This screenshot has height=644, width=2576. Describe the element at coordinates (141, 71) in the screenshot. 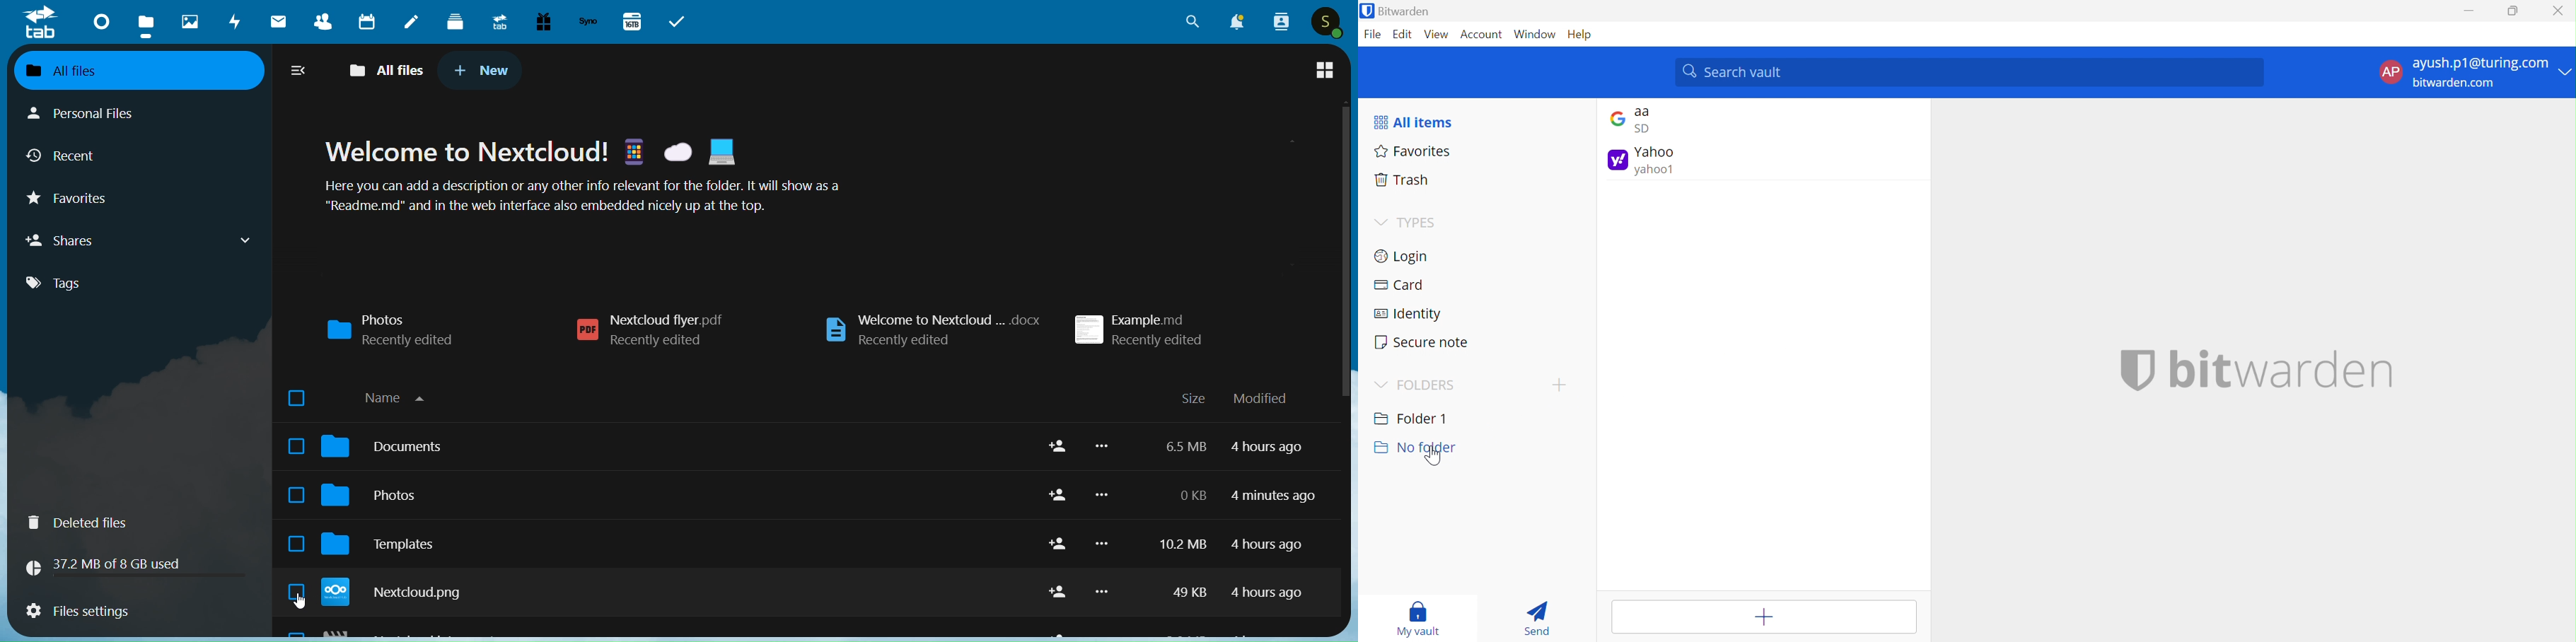

I see `all files` at that location.